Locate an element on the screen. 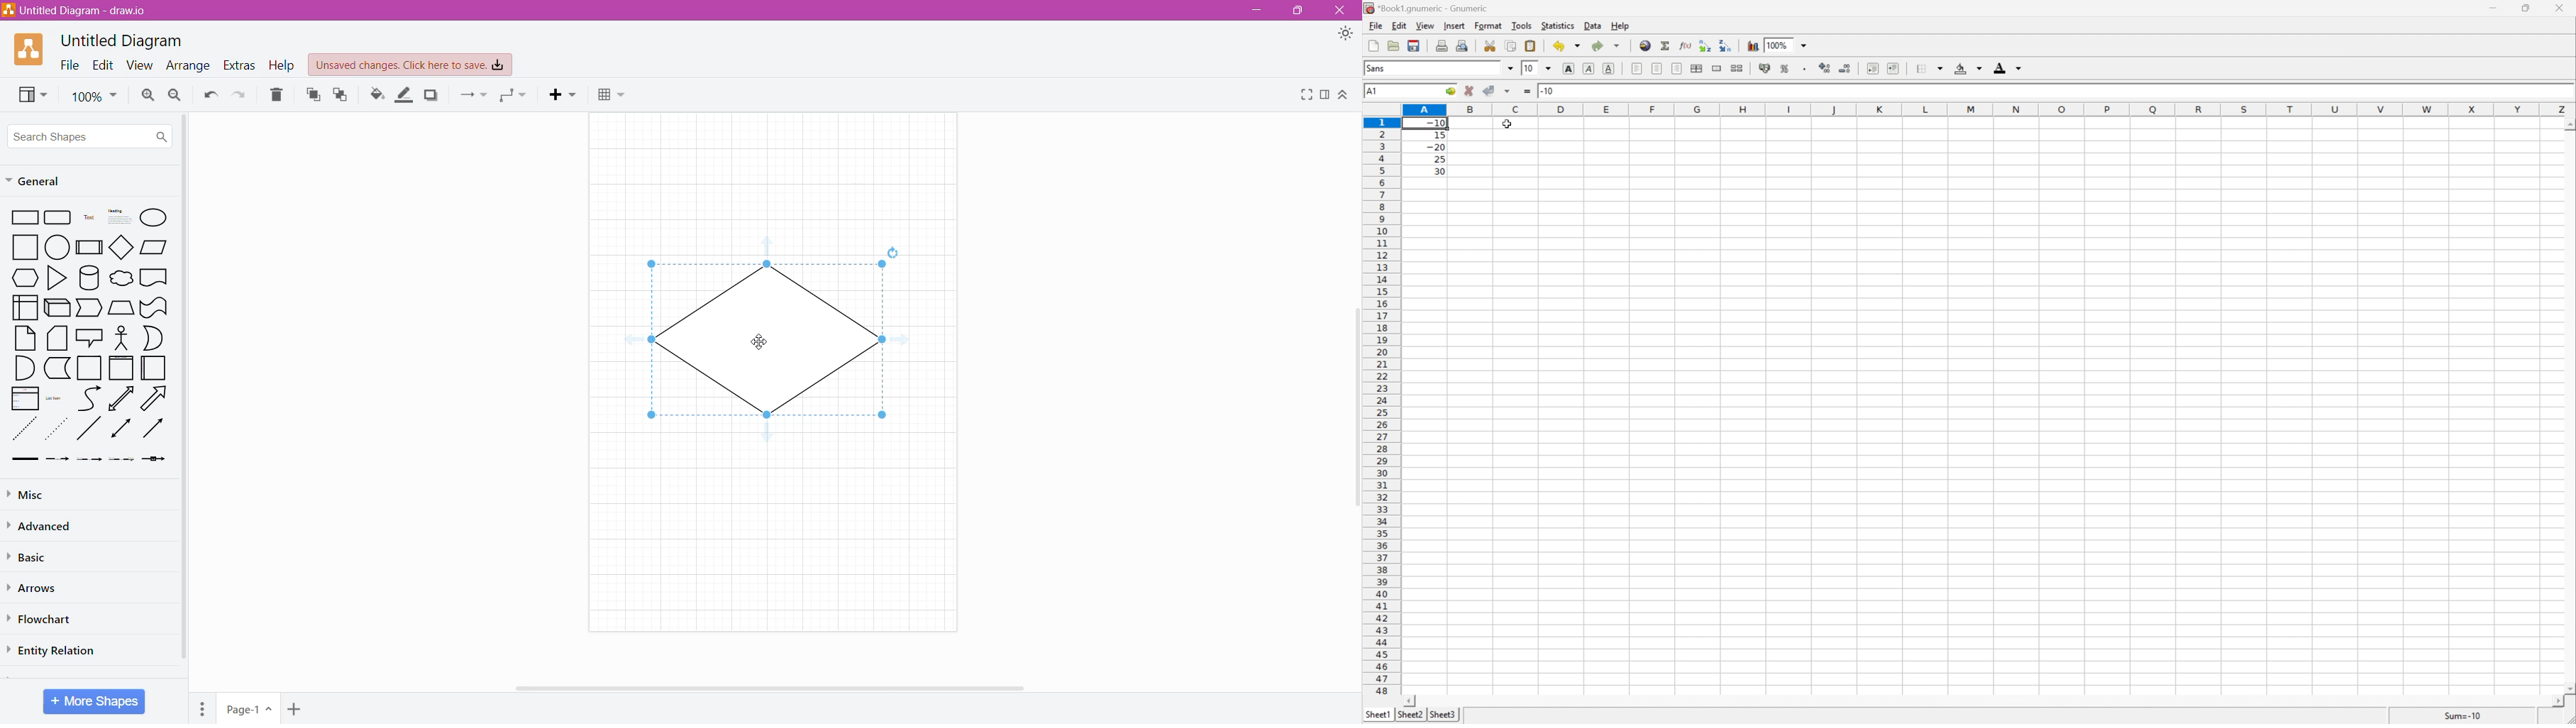  bold is located at coordinates (1567, 67).